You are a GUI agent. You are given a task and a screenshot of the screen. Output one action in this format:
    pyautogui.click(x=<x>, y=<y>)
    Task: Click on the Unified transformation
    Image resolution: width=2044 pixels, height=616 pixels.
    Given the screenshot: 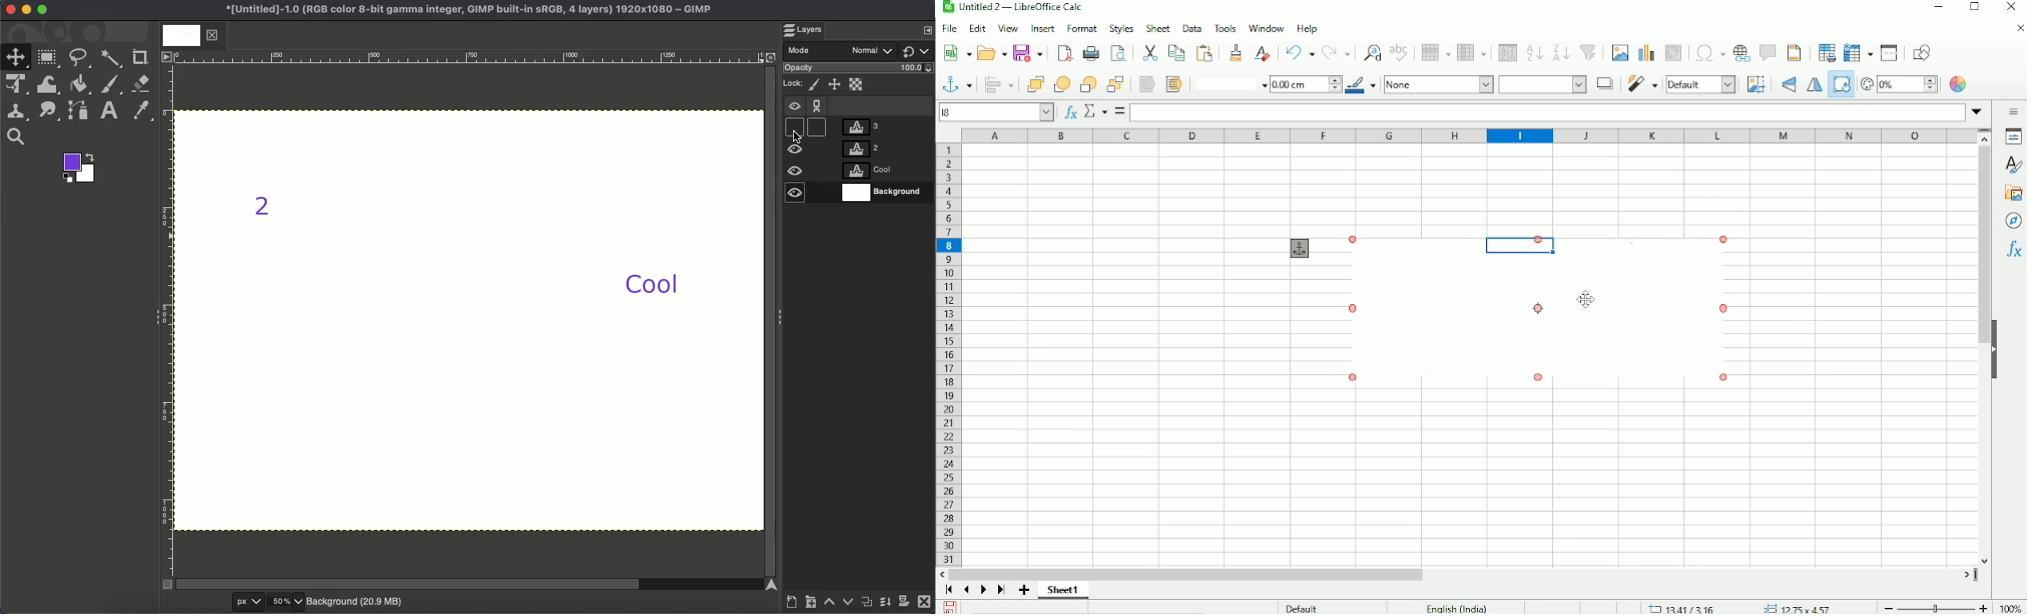 What is the action you would take?
    pyautogui.click(x=19, y=85)
    